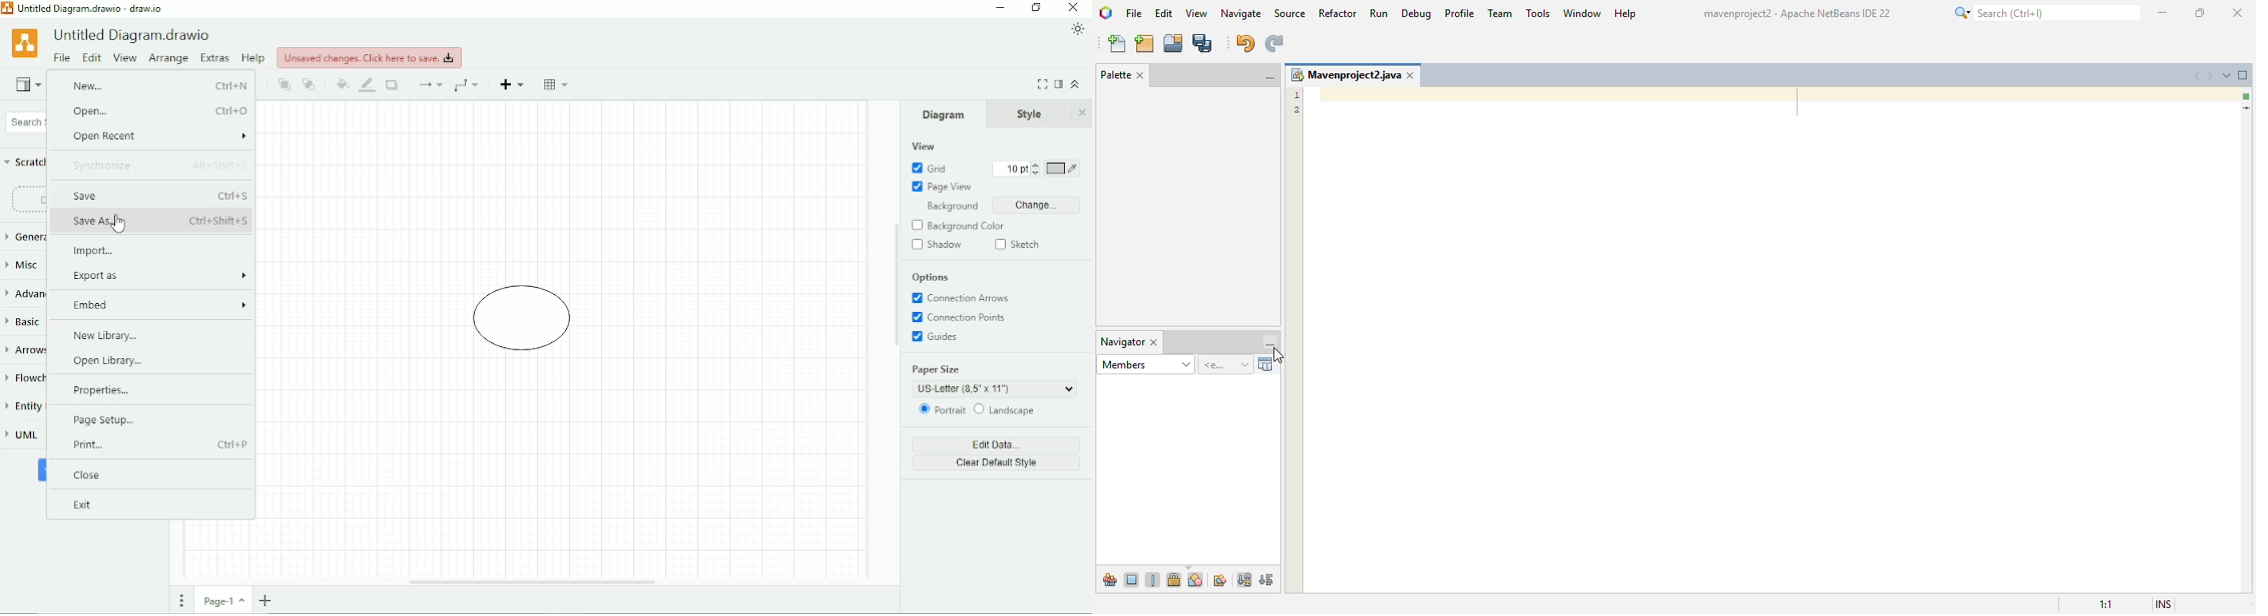 This screenshot has height=616, width=2268. Describe the element at coordinates (23, 266) in the screenshot. I see `Misc` at that location.